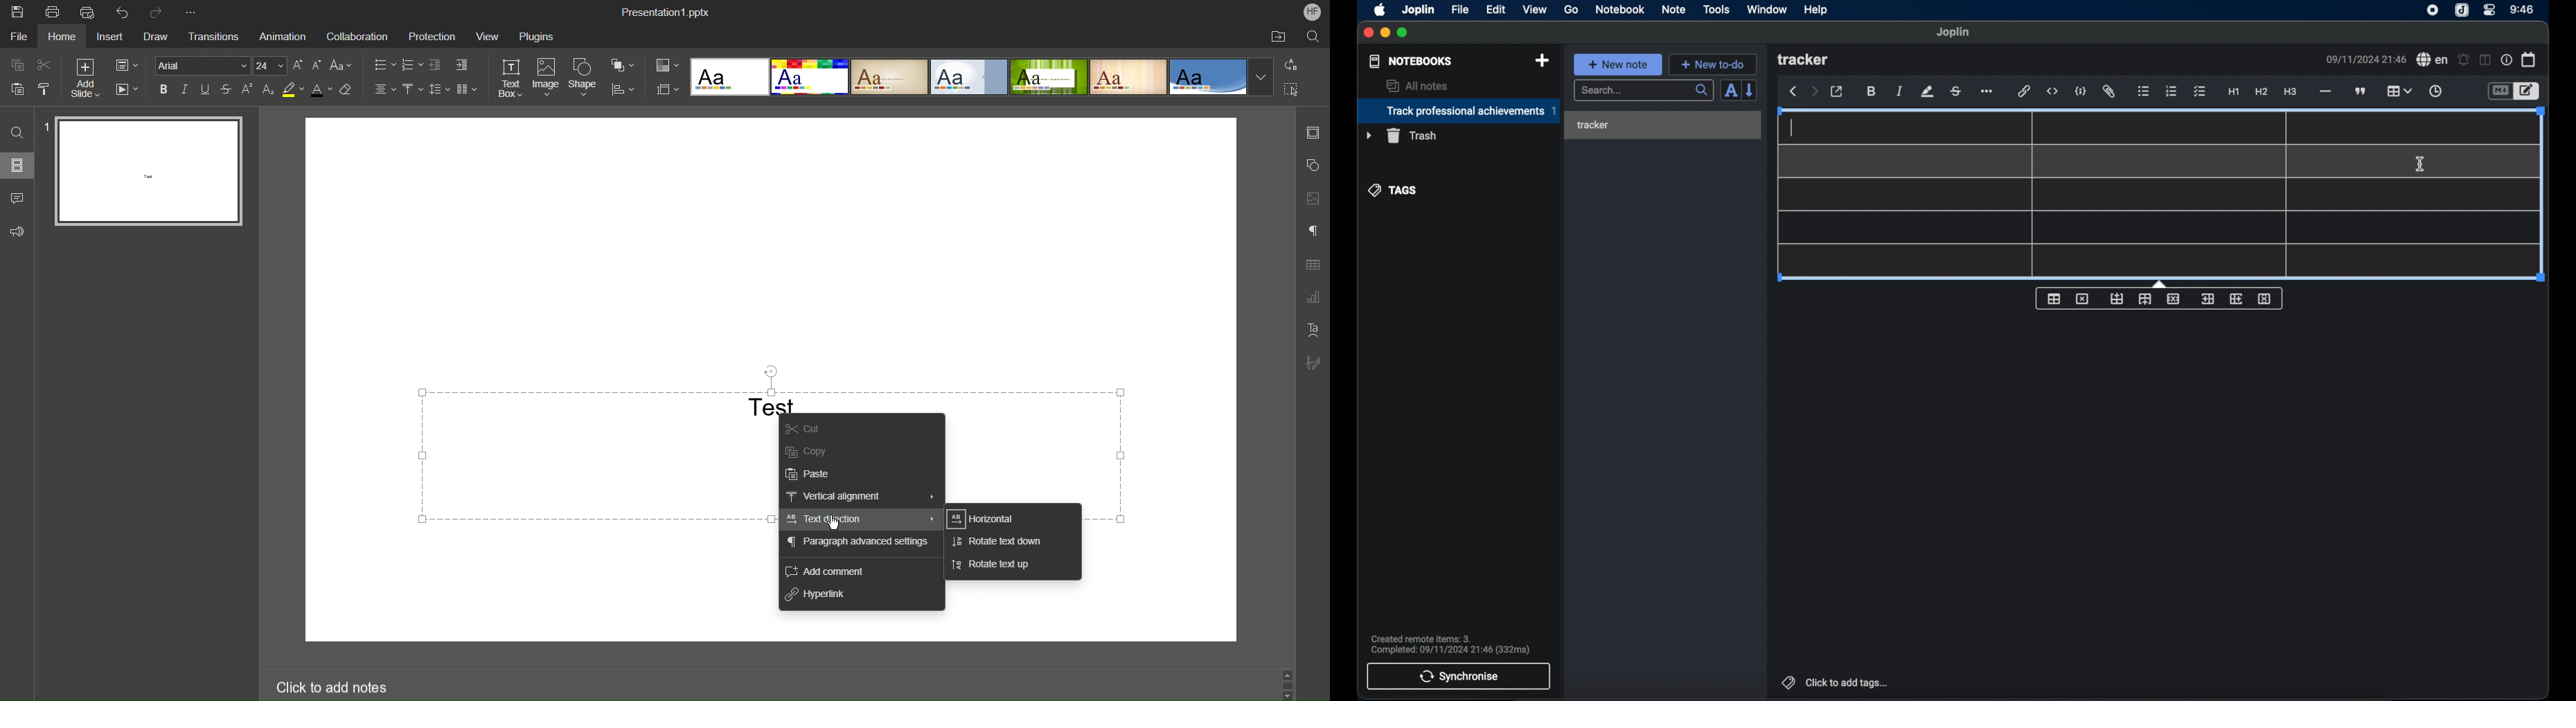 Image resolution: width=2576 pixels, height=728 pixels. What do you see at coordinates (1954, 32) in the screenshot?
I see `joplin` at bounding box center [1954, 32].